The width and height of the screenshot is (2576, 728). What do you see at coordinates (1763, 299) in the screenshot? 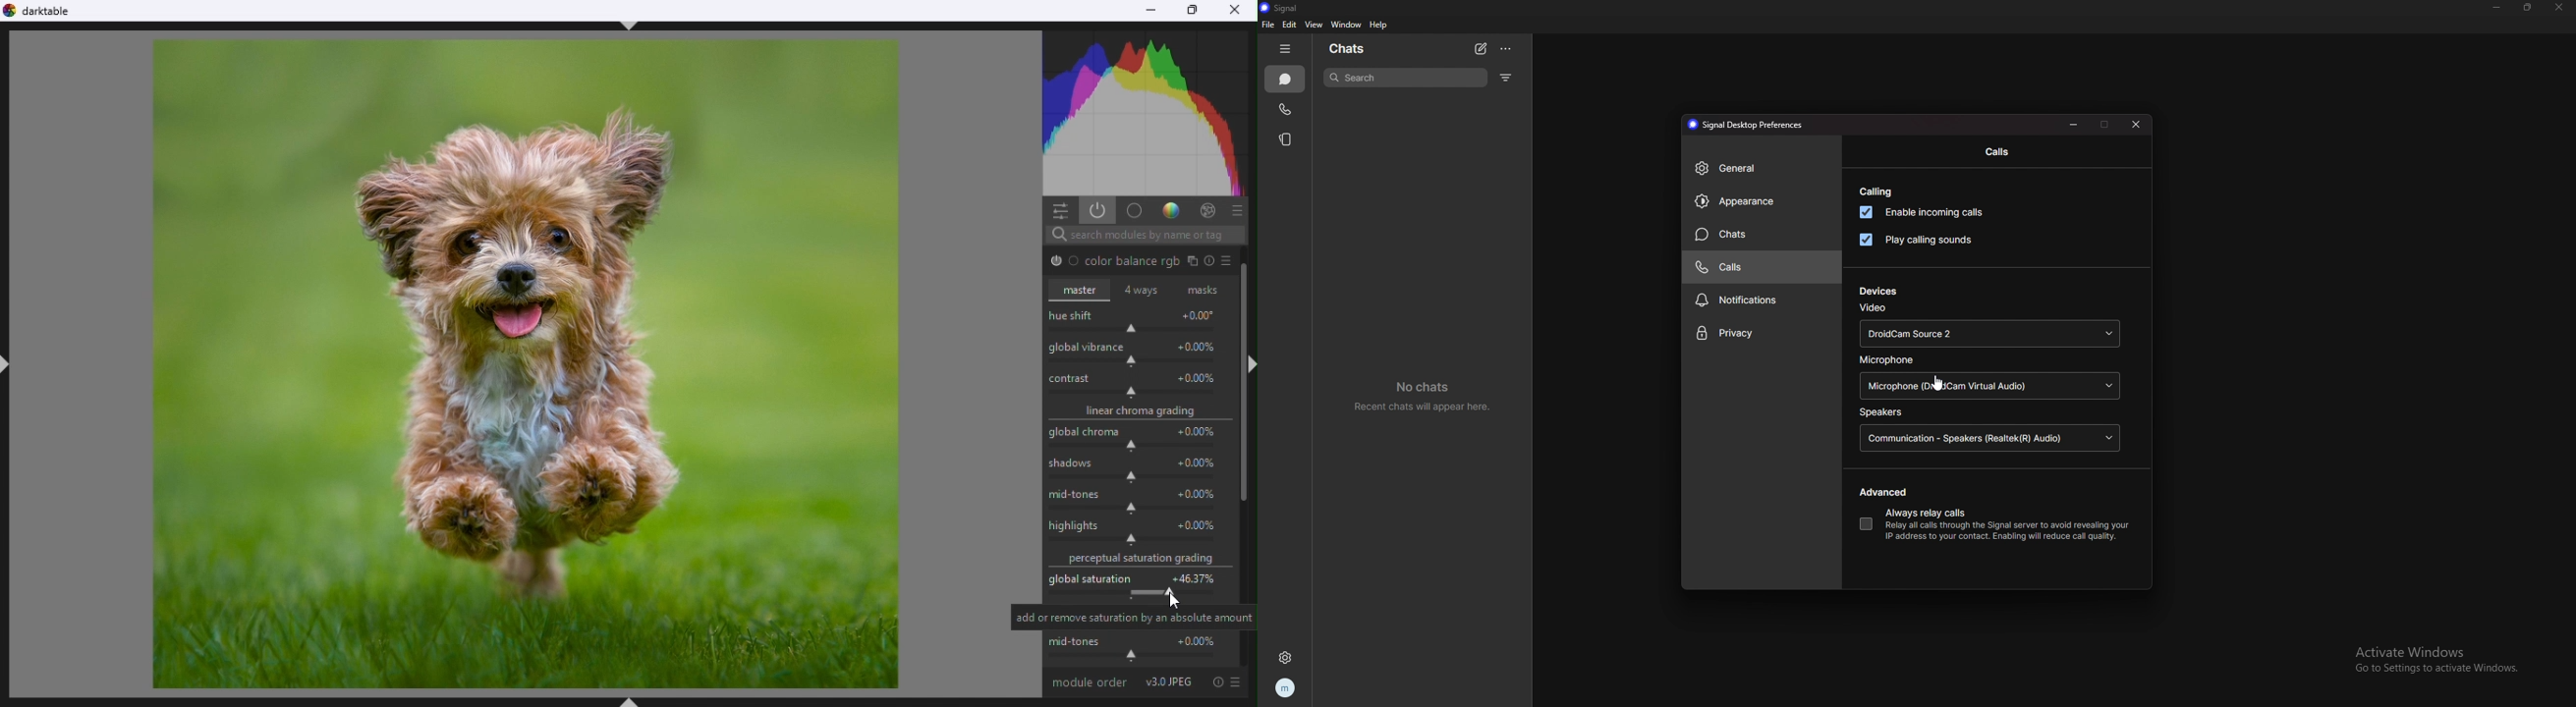
I see `notifications` at bounding box center [1763, 299].